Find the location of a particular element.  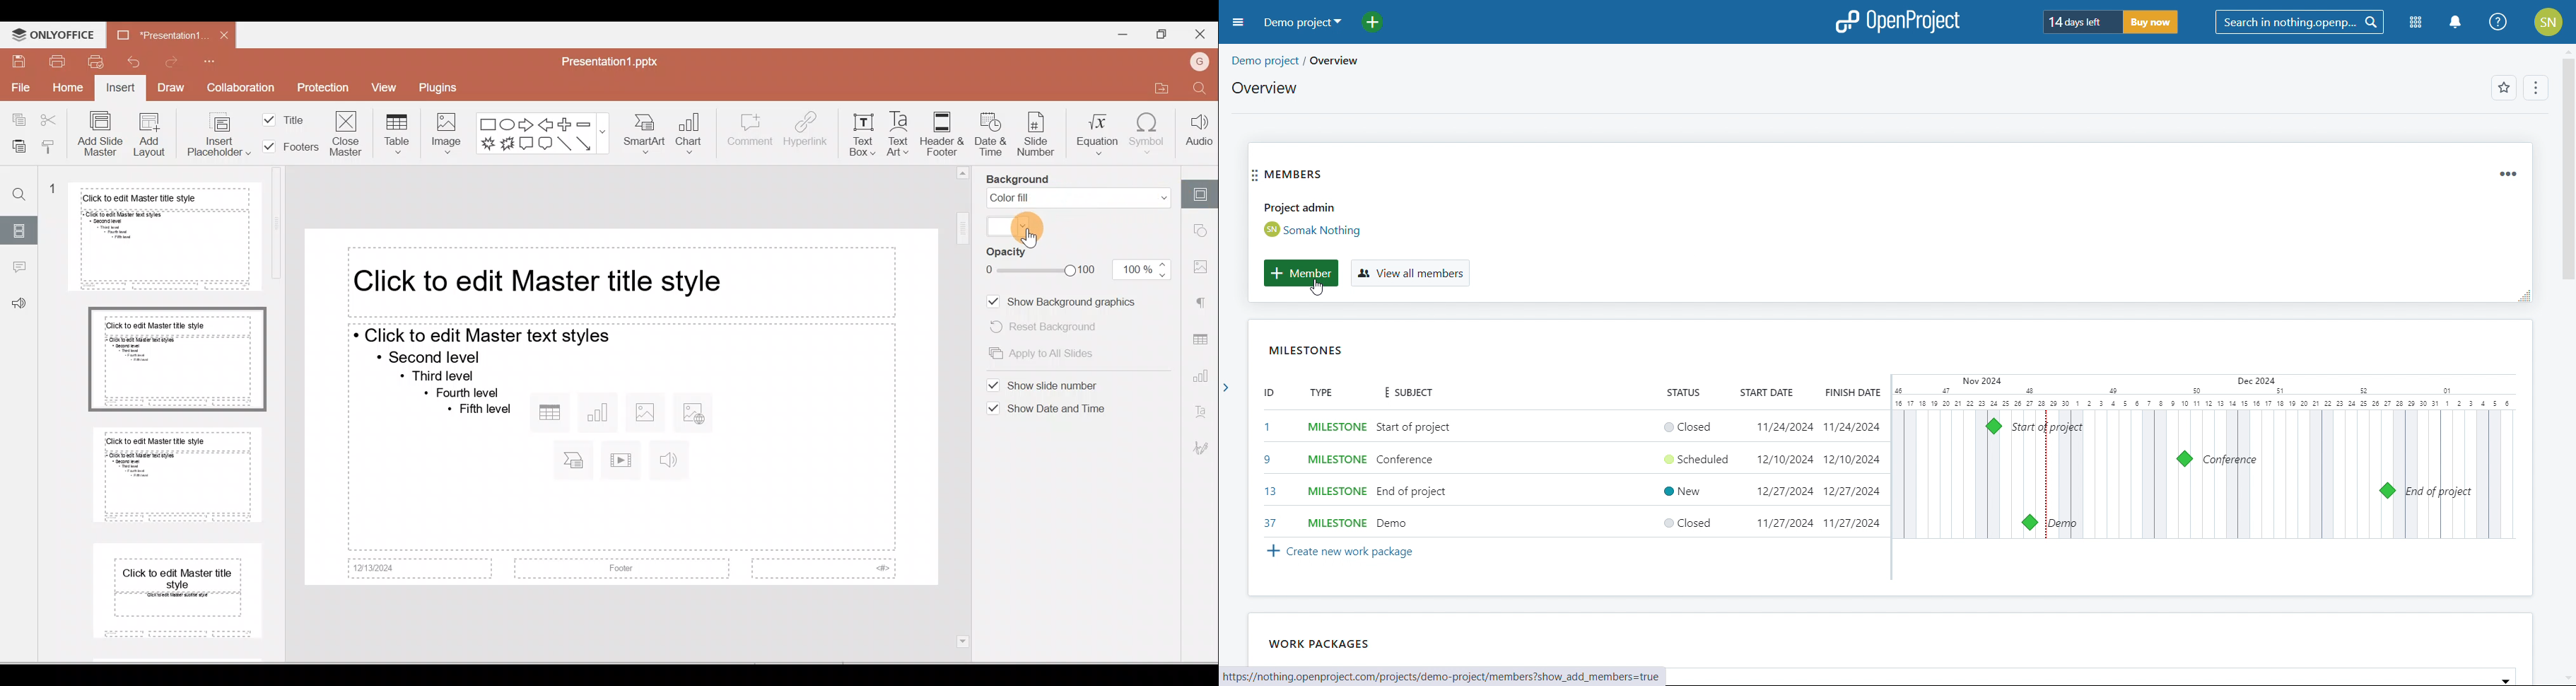

Quick print is located at coordinates (96, 61).